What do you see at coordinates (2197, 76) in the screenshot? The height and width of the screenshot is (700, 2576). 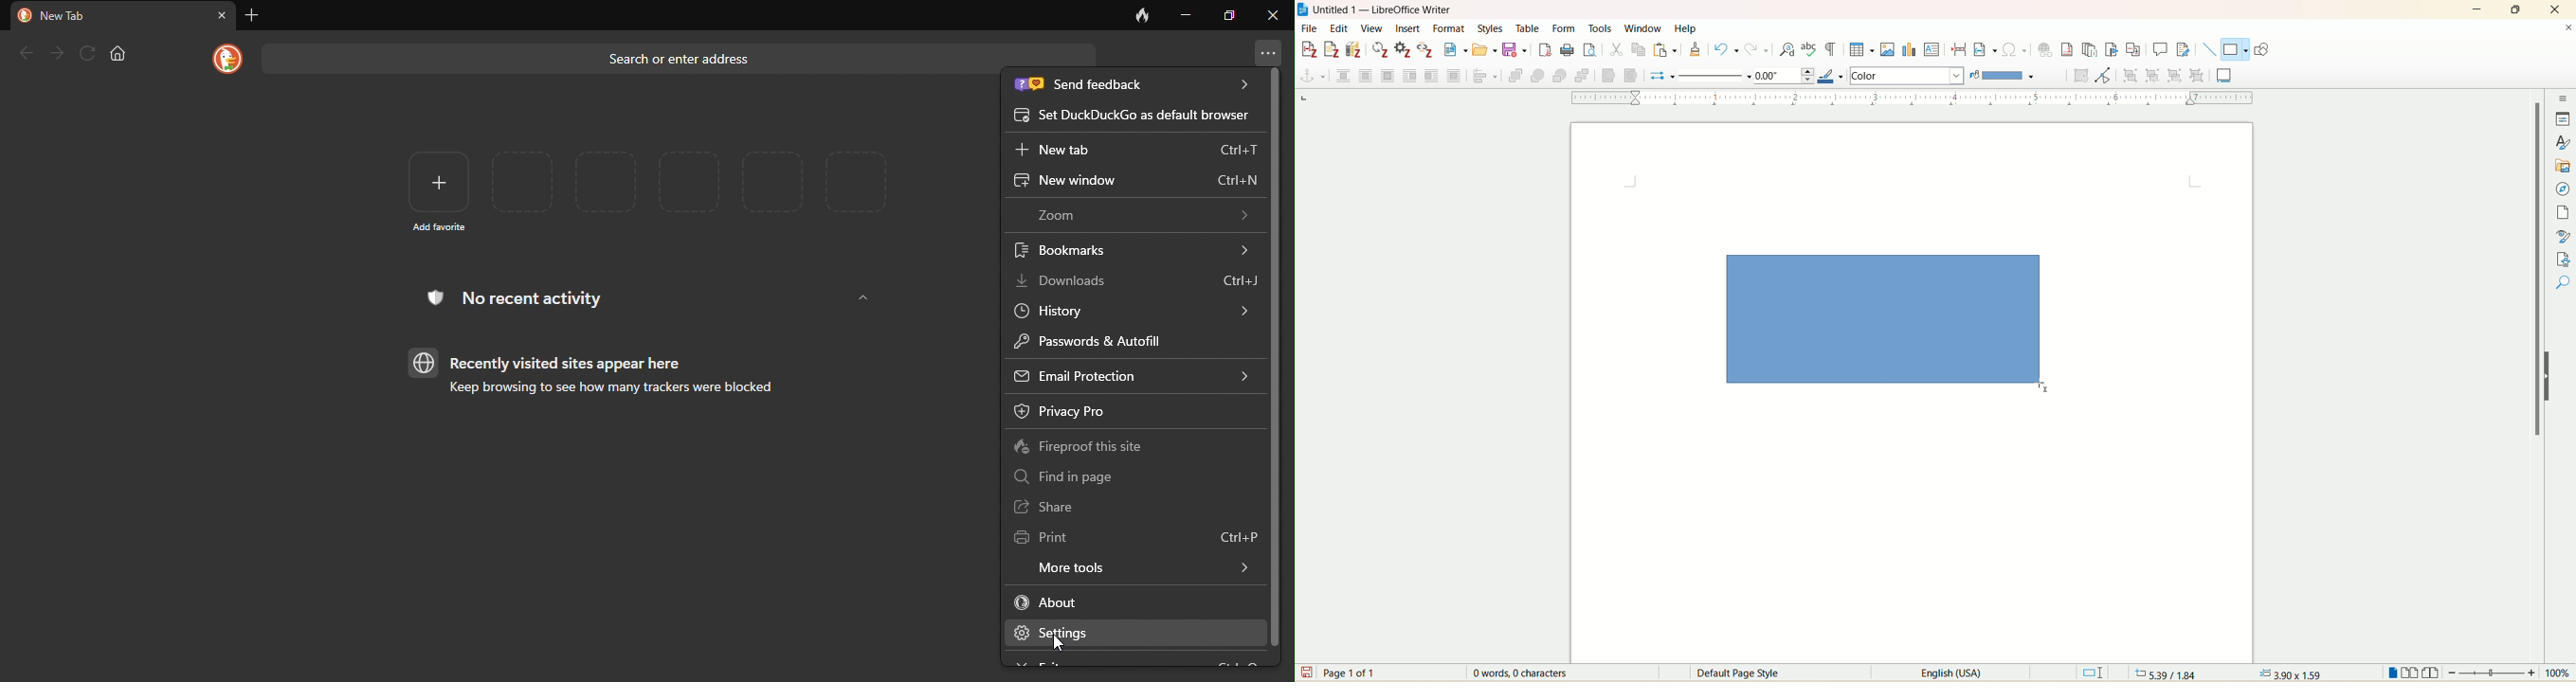 I see `ungroup` at bounding box center [2197, 76].